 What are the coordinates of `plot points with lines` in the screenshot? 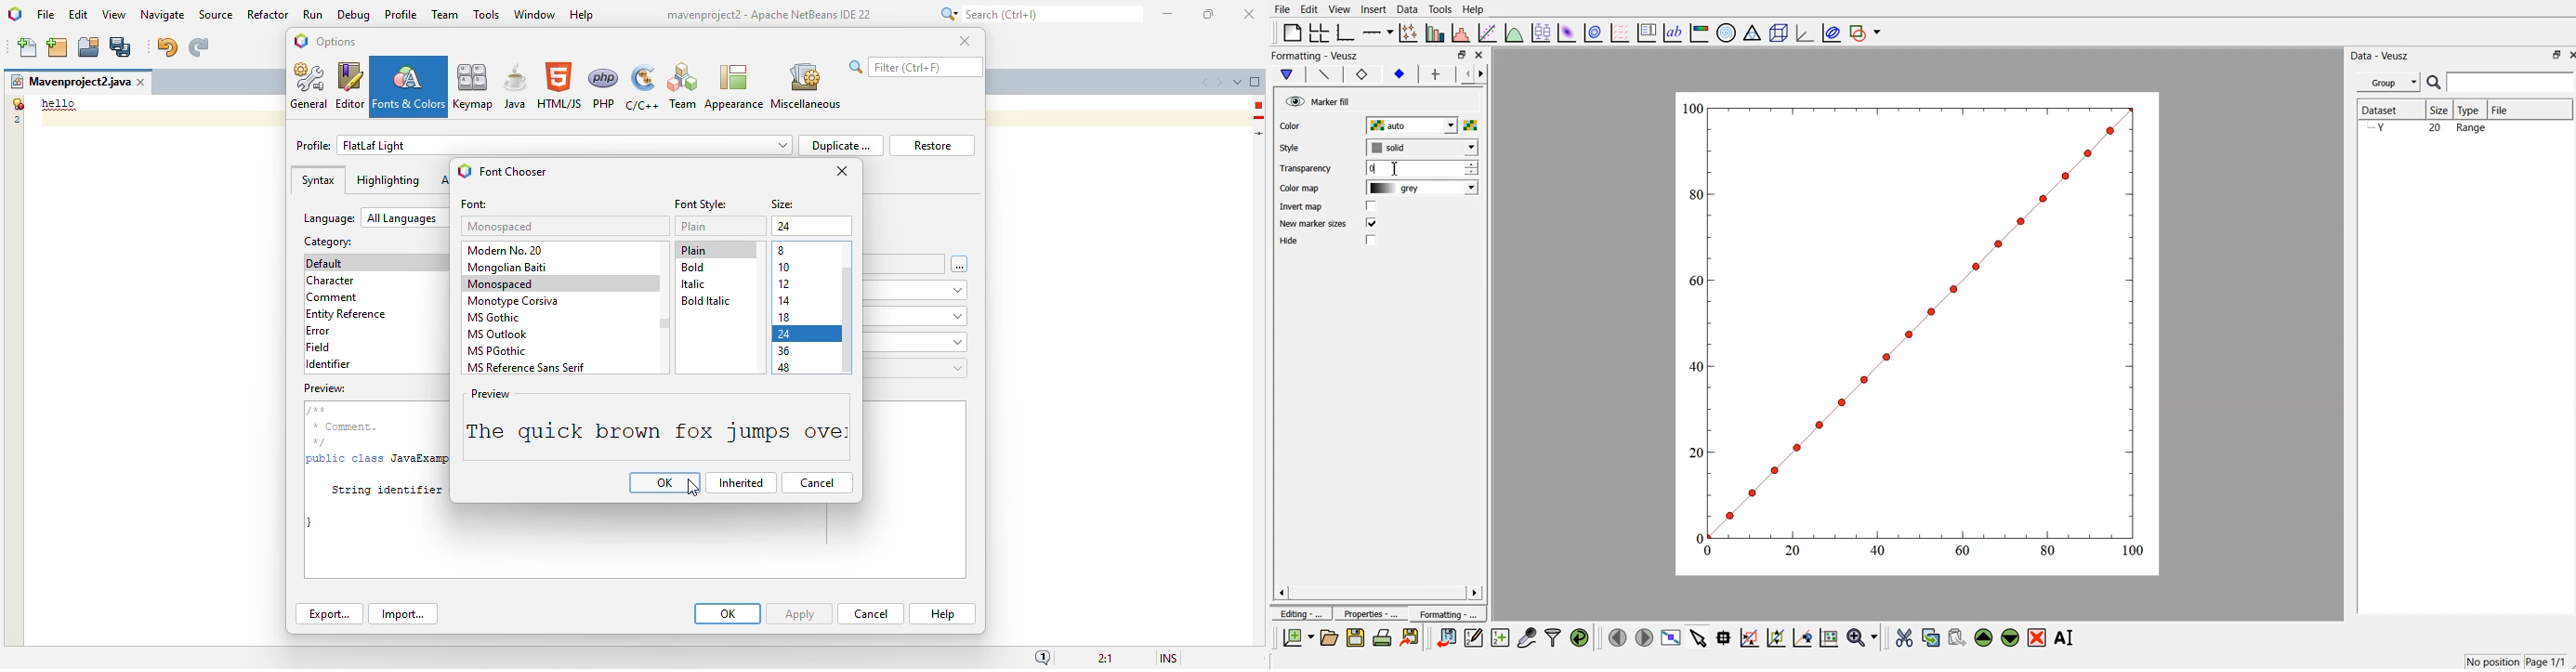 It's located at (1409, 33).